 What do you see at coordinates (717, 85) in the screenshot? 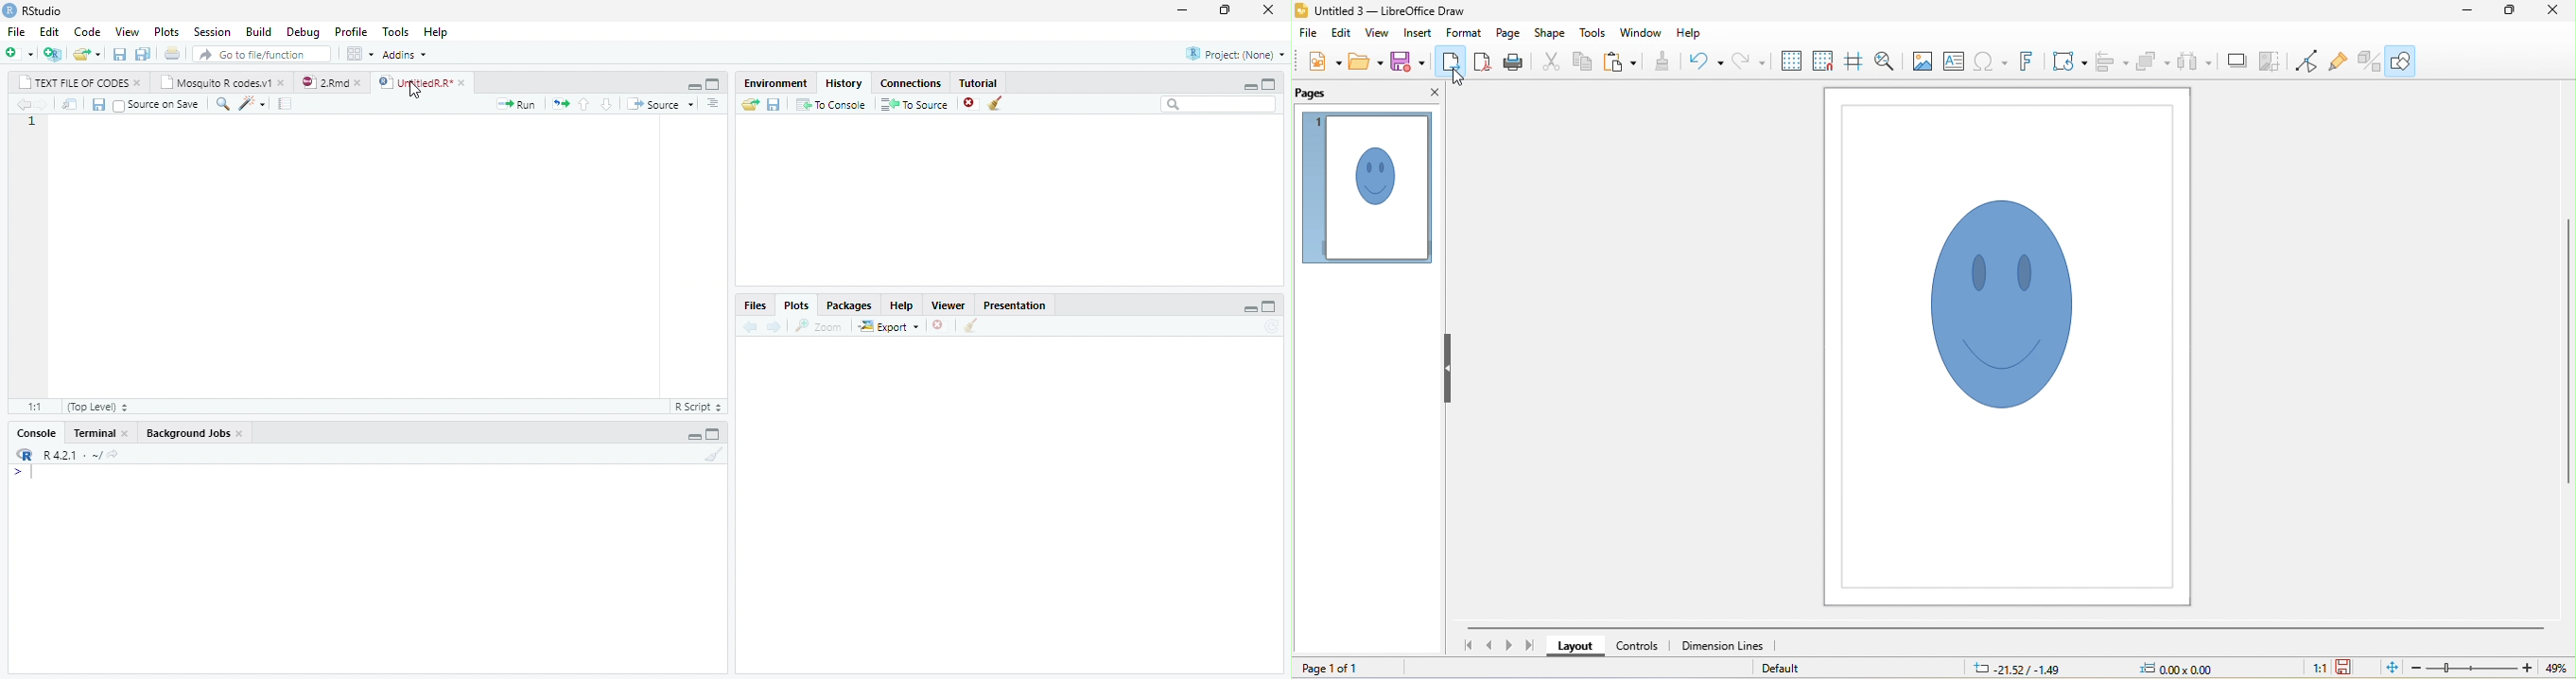
I see `maximize` at bounding box center [717, 85].